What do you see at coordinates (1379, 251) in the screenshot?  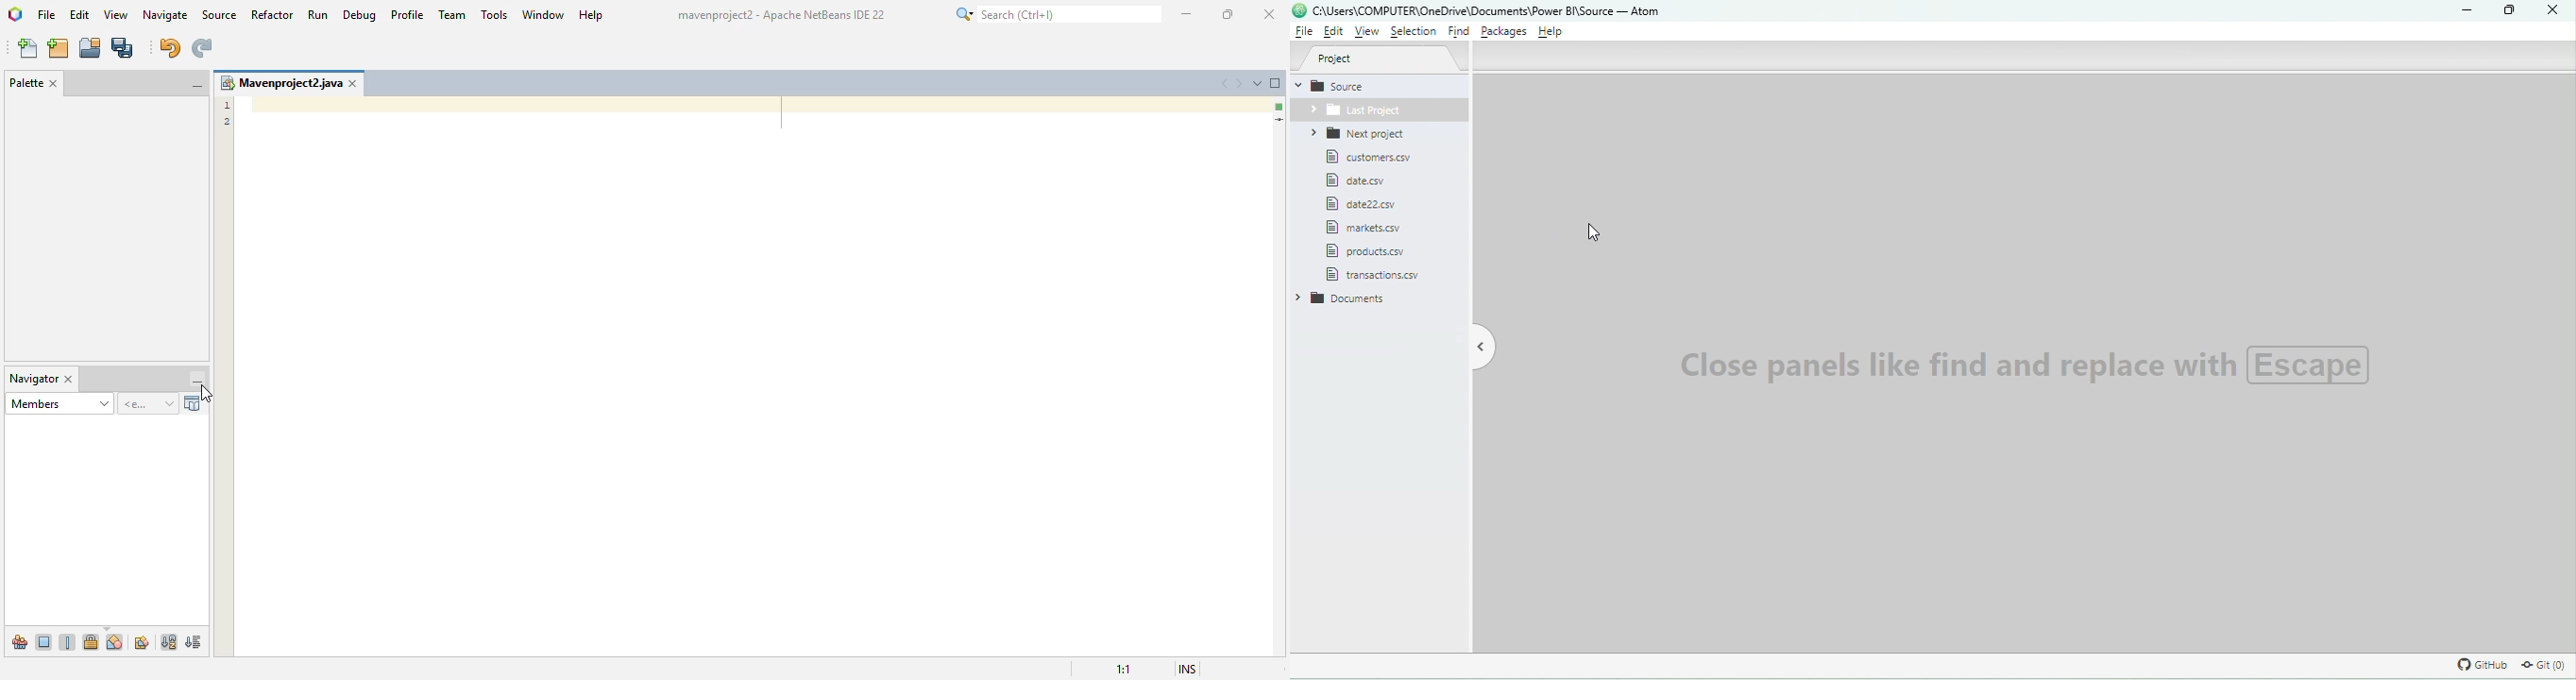 I see `File` at bounding box center [1379, 251].